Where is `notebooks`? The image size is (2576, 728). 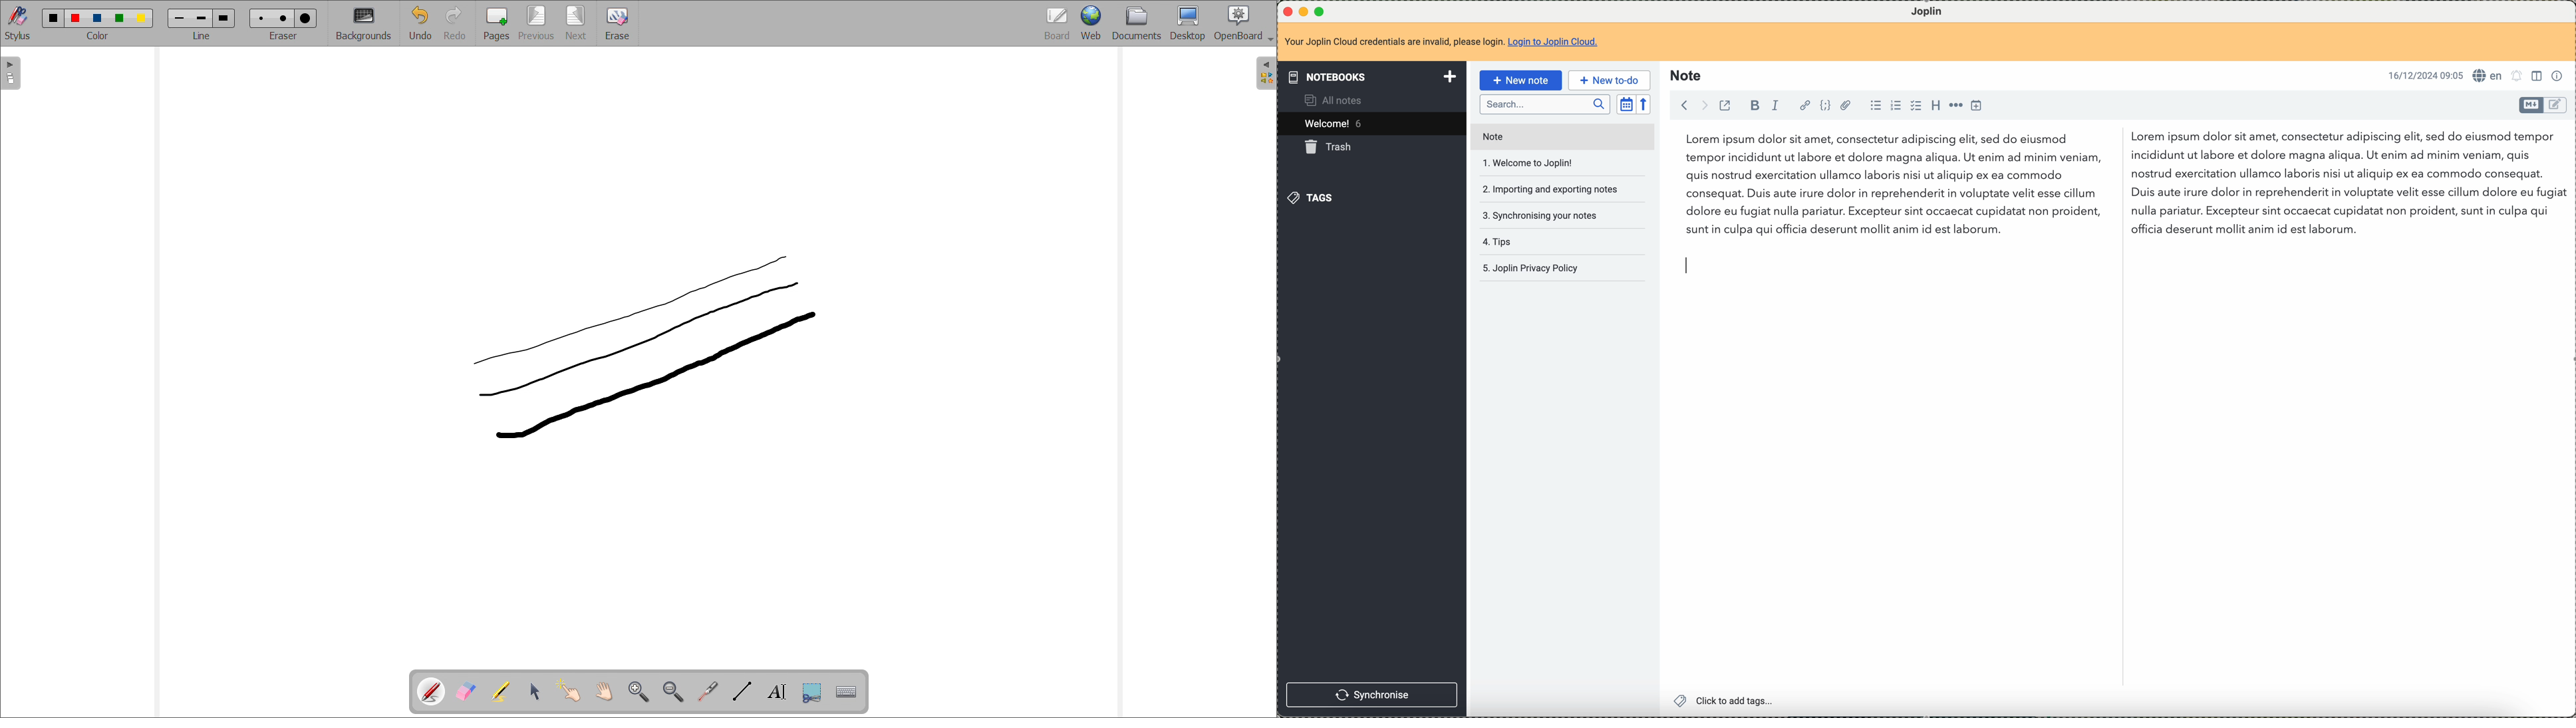 notebooks is located at coordinates (1369, 77).